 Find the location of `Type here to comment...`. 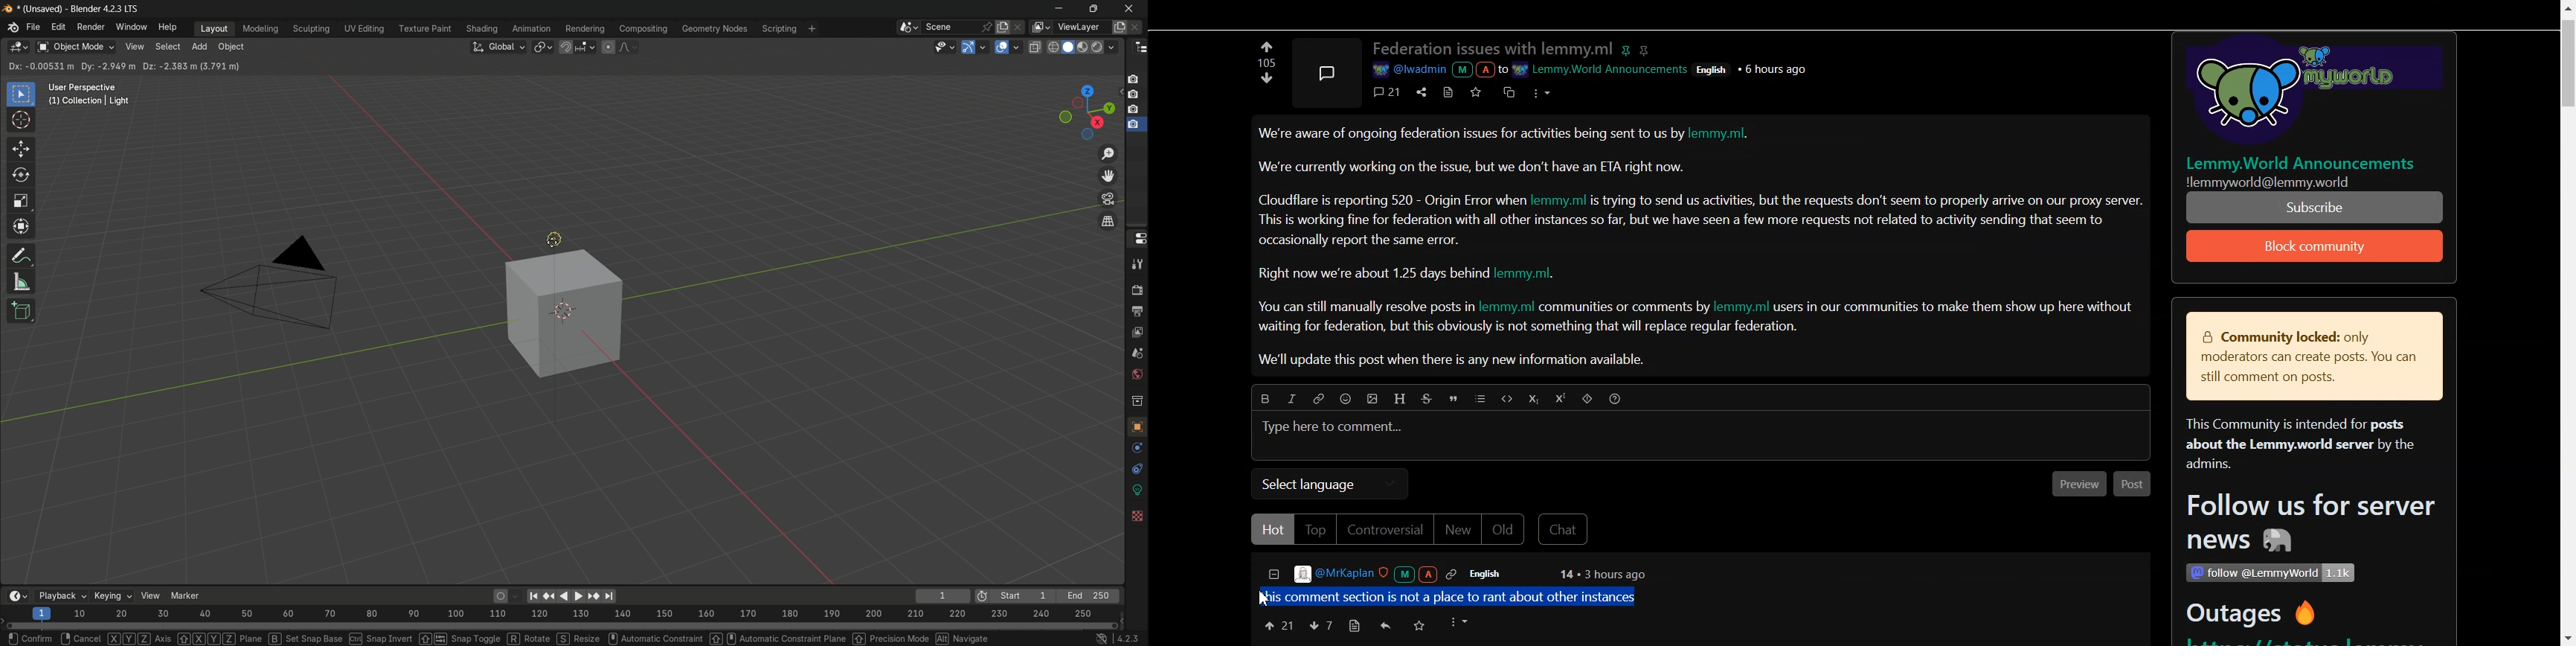

Type here to comment... is located at coordinates (1334, 428).